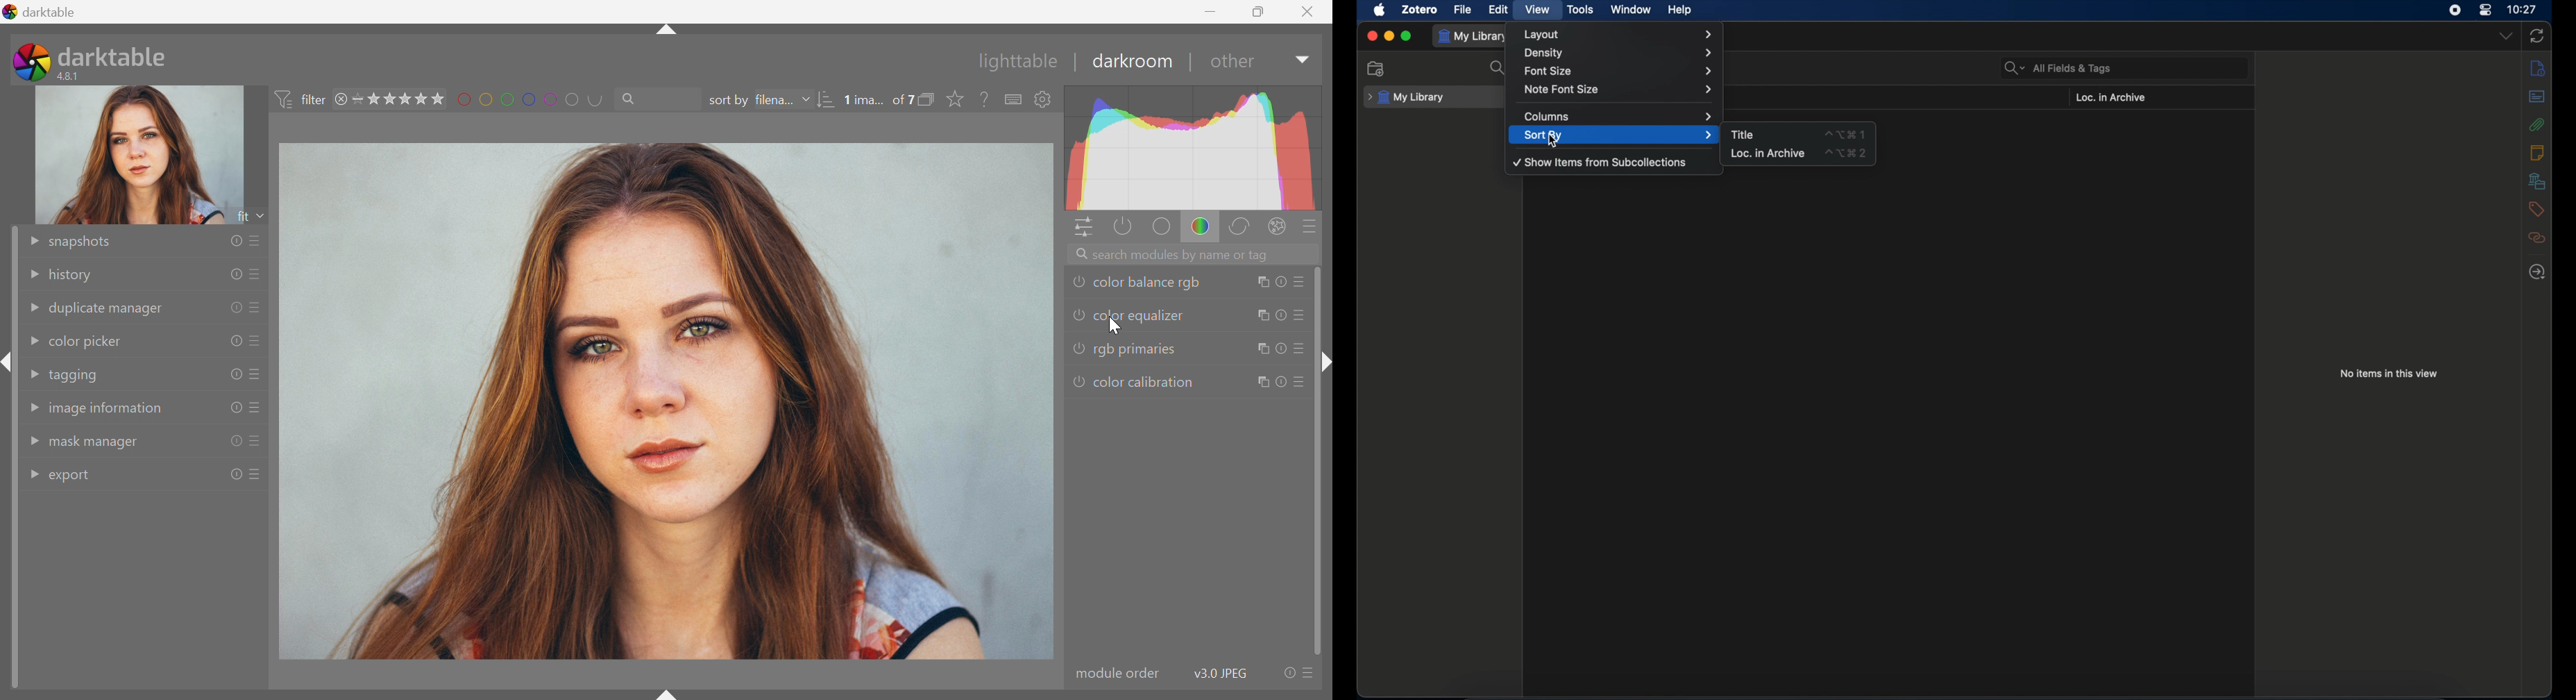 The width and height of the screenshot is (2576, 700). I want to click on history, so click(74, 276).